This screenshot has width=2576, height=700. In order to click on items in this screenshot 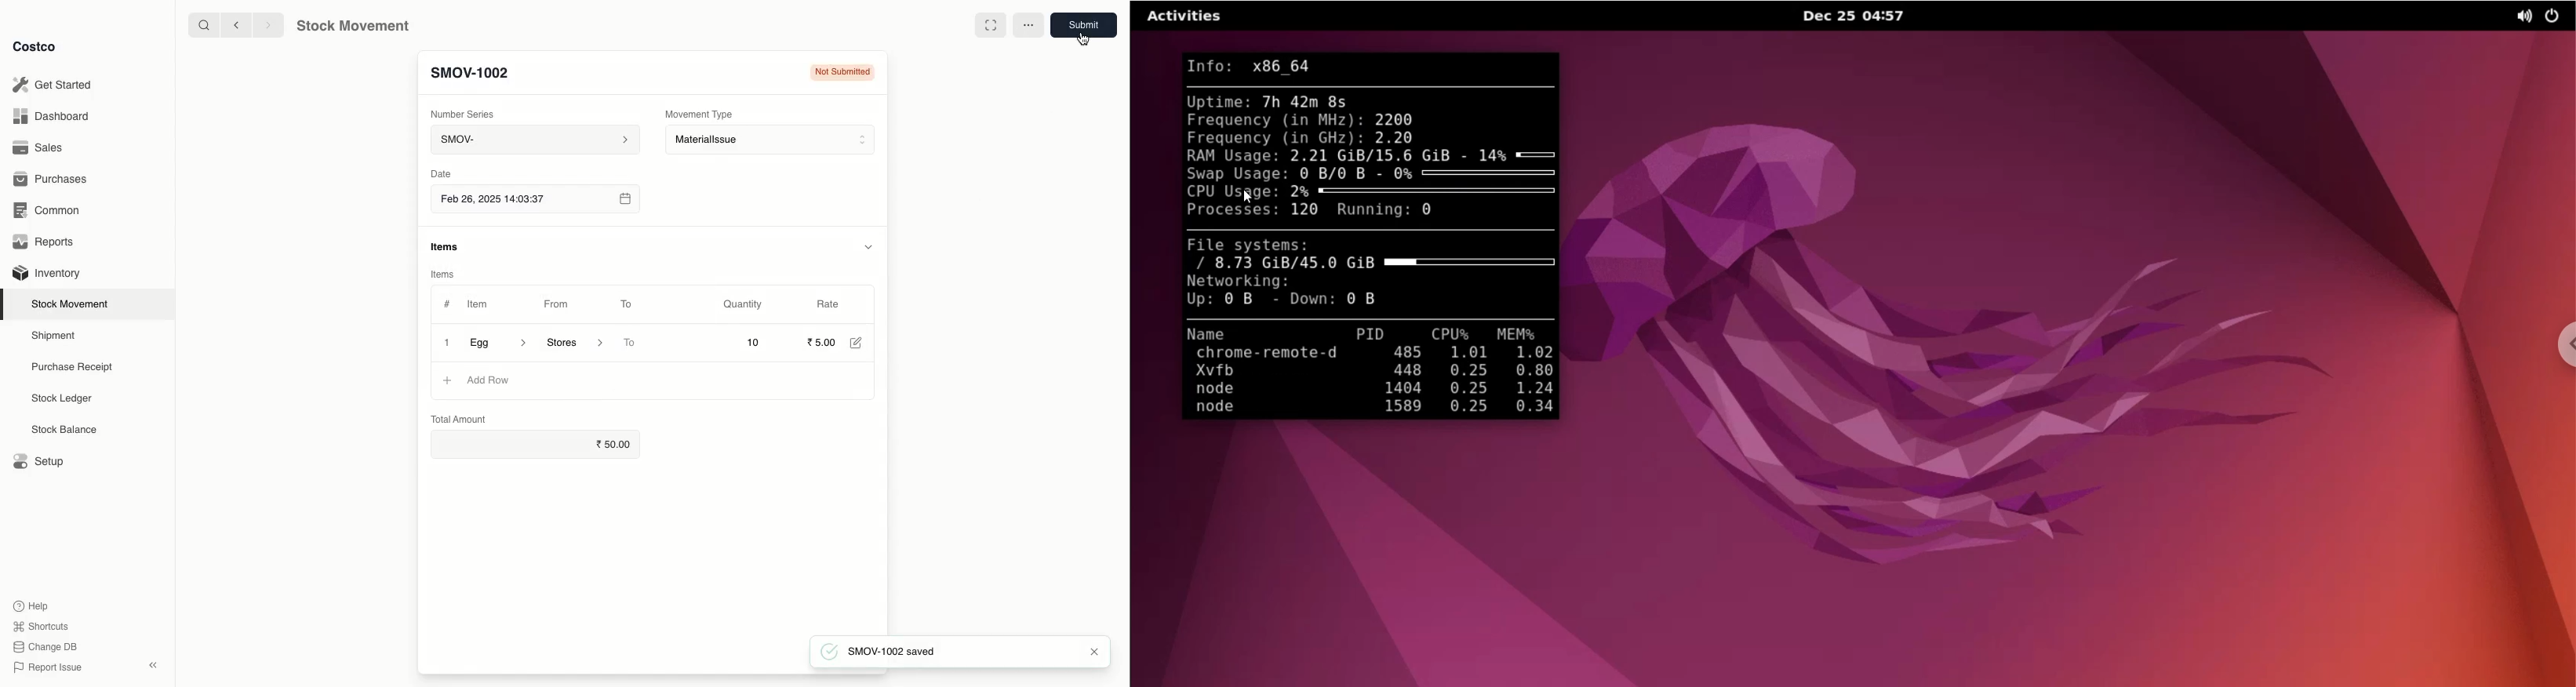, I will do `click(446, 247)`.